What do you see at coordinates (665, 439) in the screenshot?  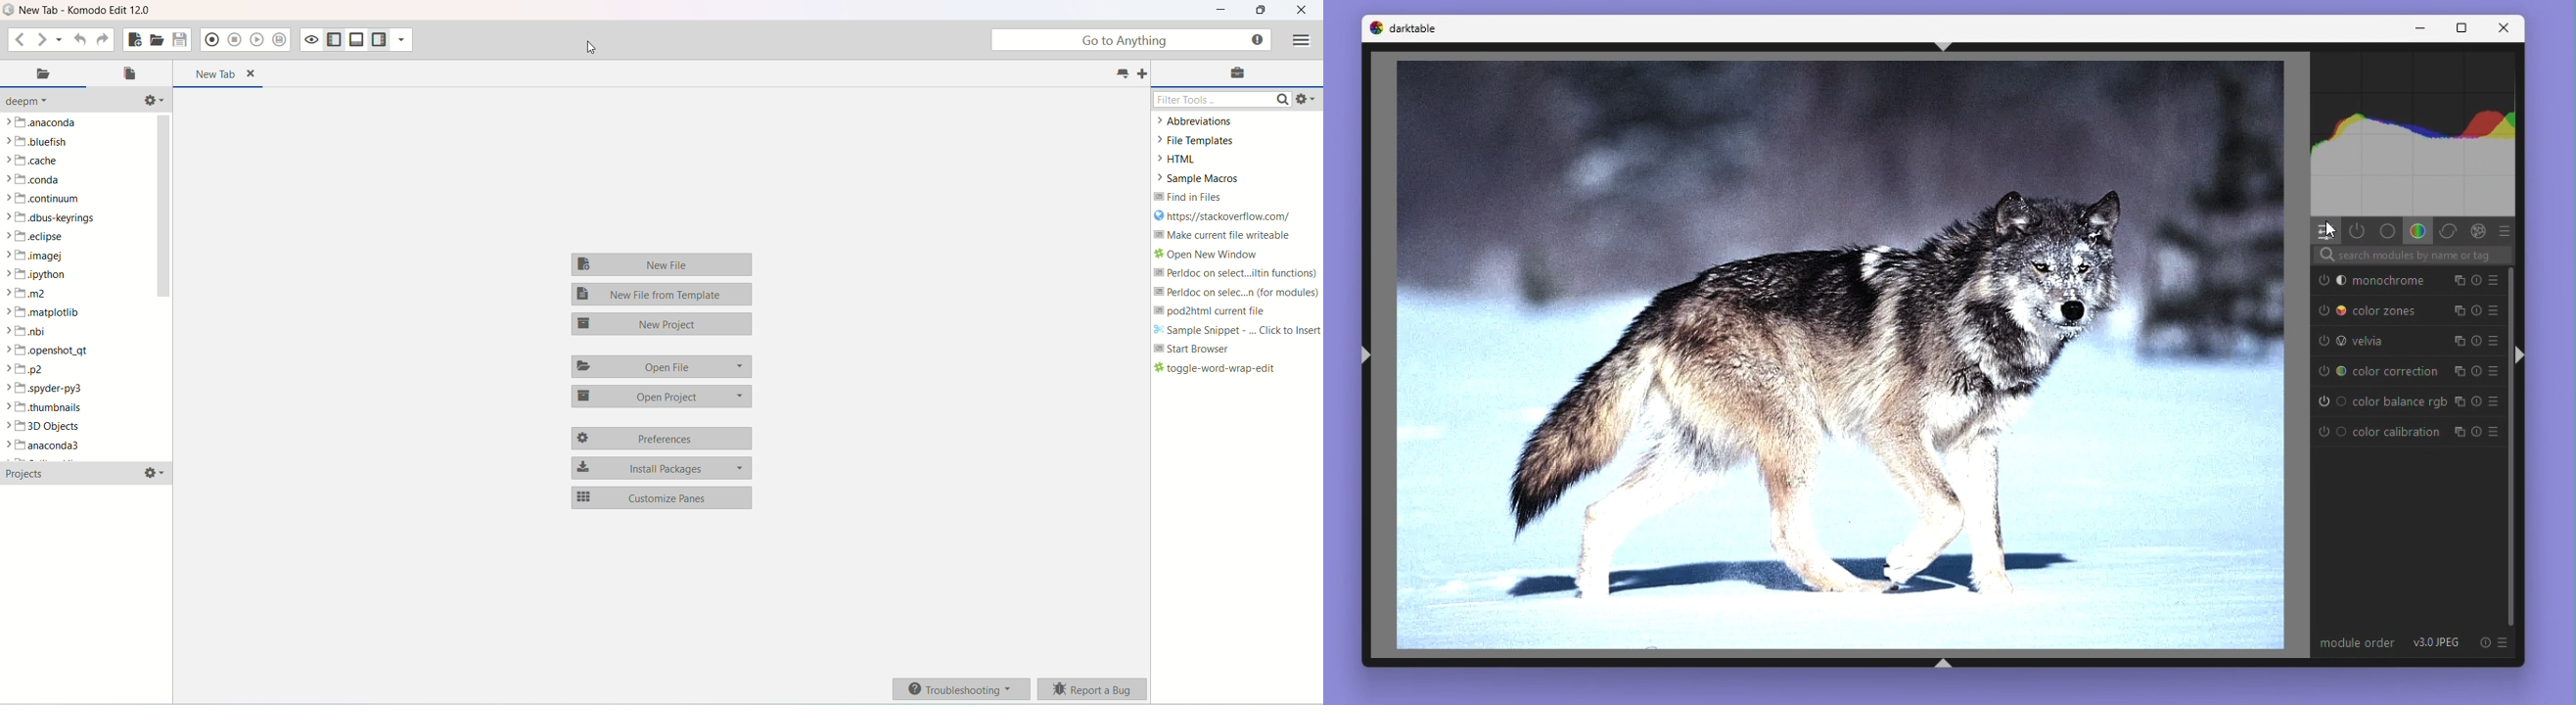 I see `preferences` at bounding box center [665, 439].